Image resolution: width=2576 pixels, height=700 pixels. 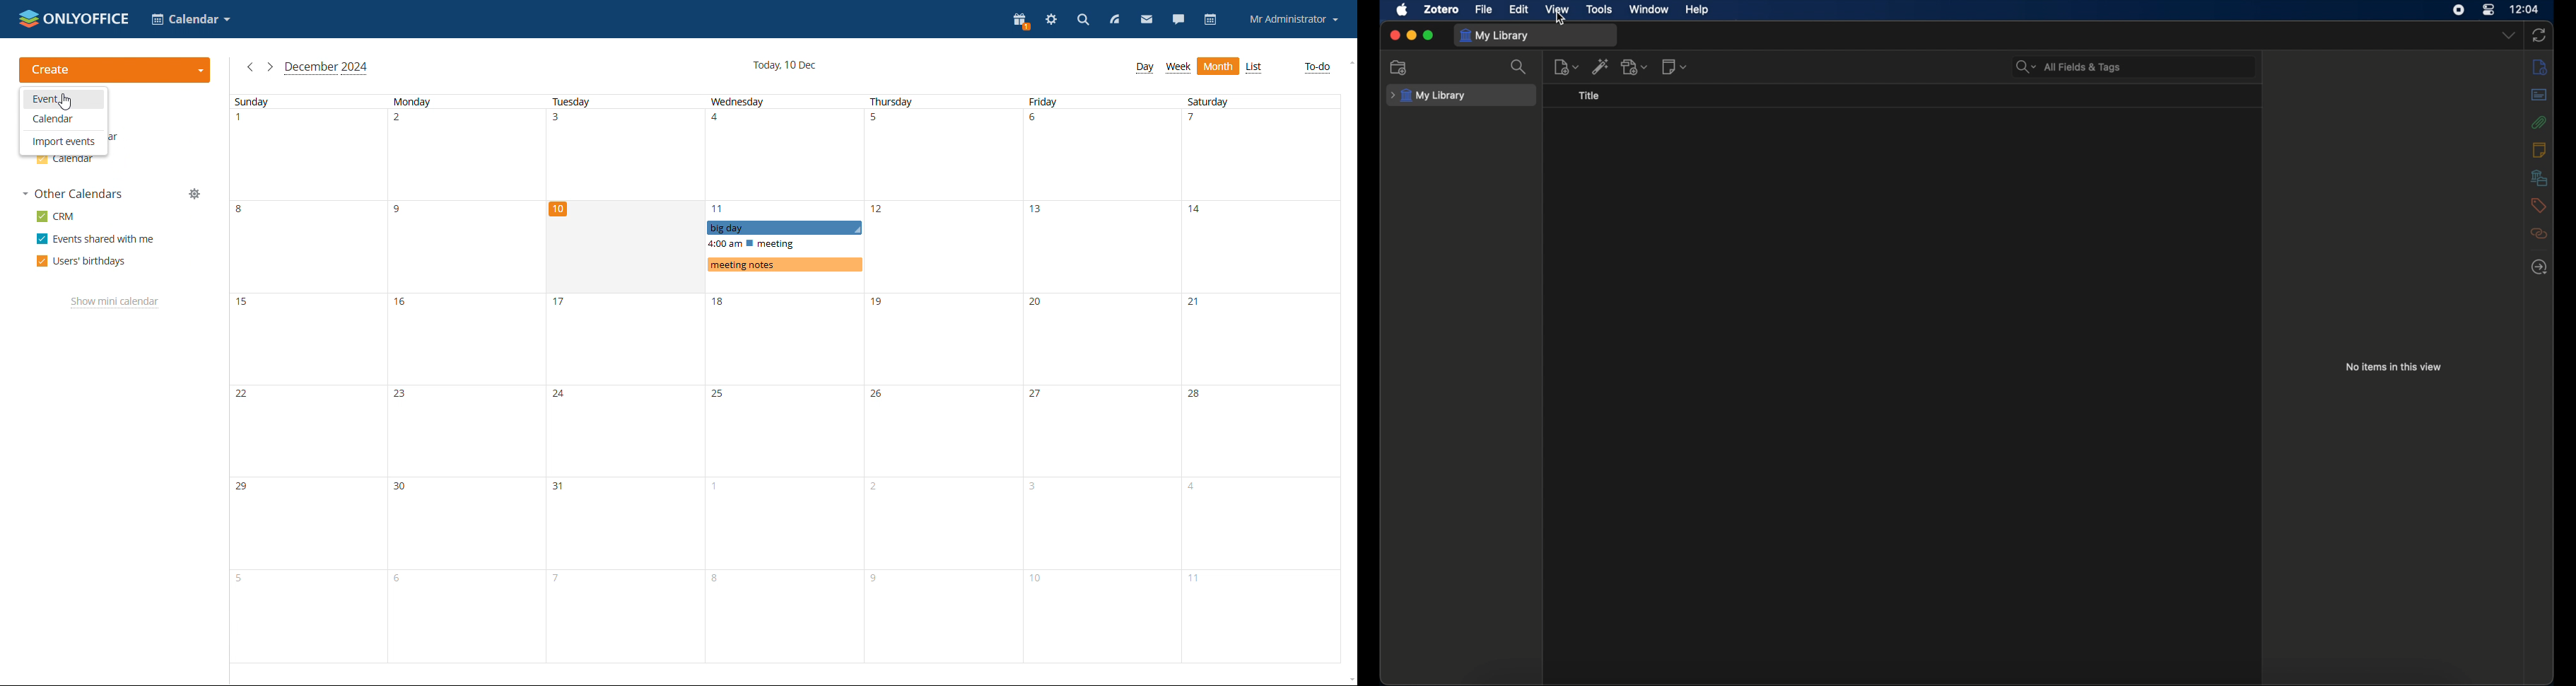 I want to click on edit, so click(x=1521, y=9).